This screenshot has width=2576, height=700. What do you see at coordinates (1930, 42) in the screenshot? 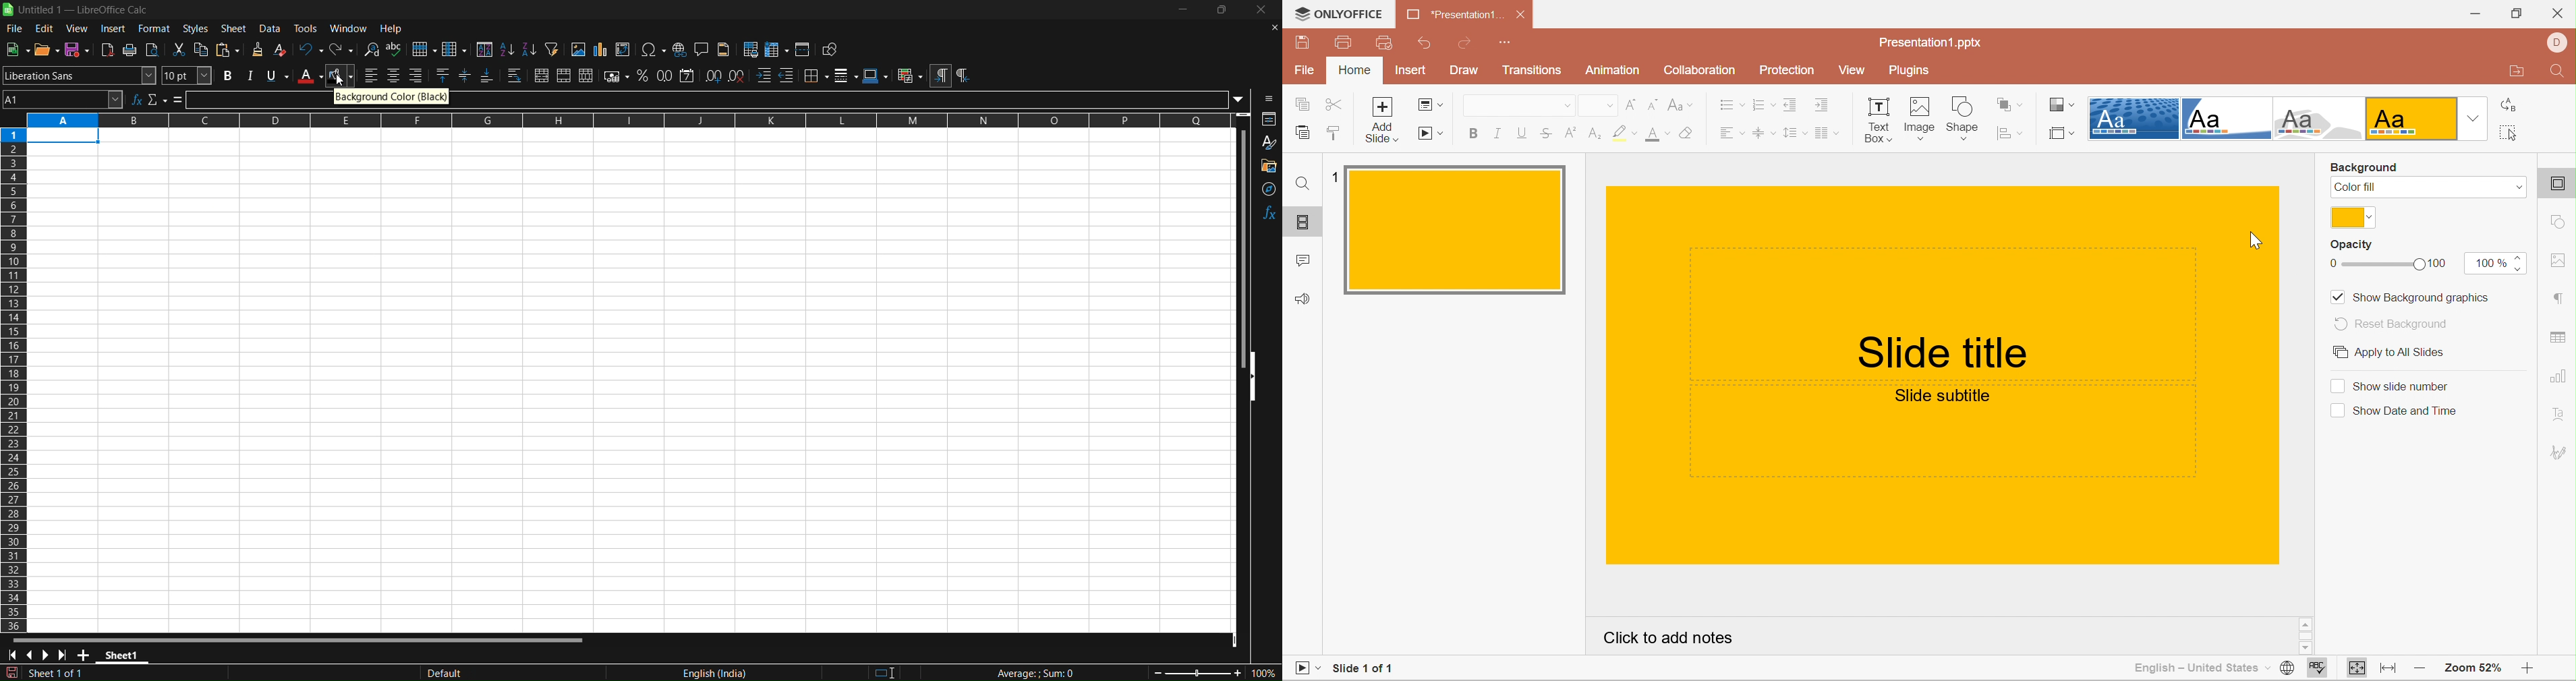
I see `Presentation1.pptx` at bounding box center [1930, 42].